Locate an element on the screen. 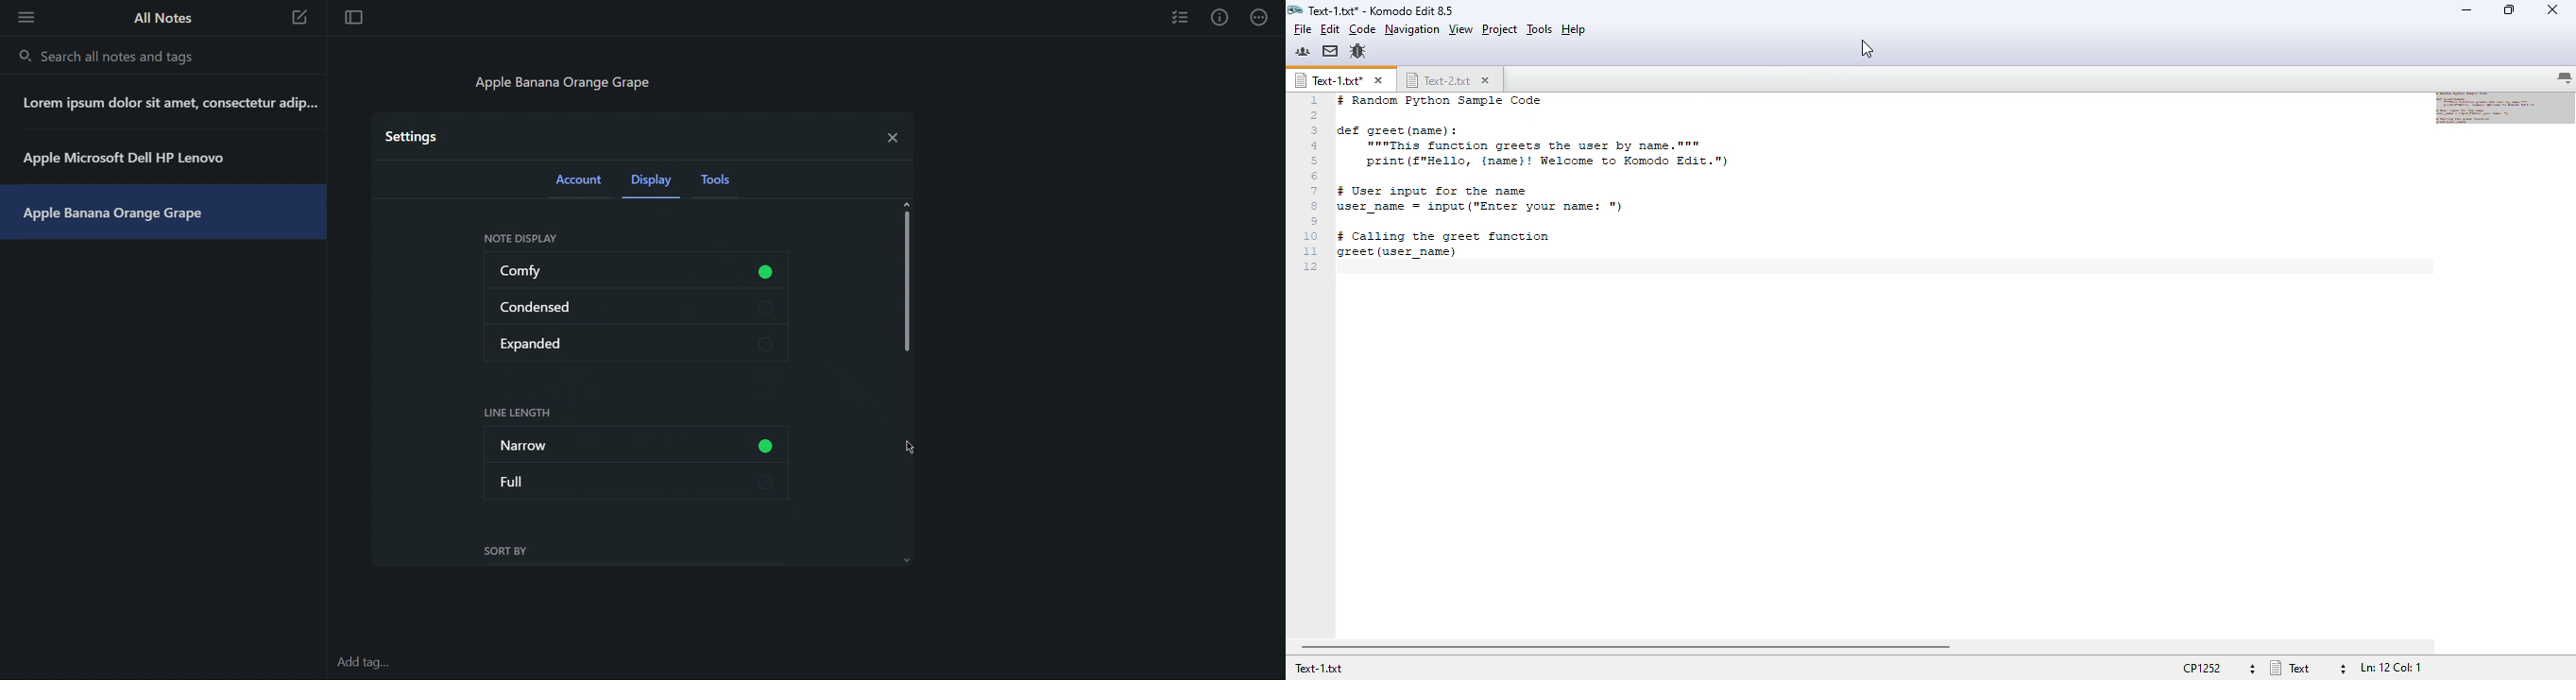  maximize is located at coordinates (2509, 9).